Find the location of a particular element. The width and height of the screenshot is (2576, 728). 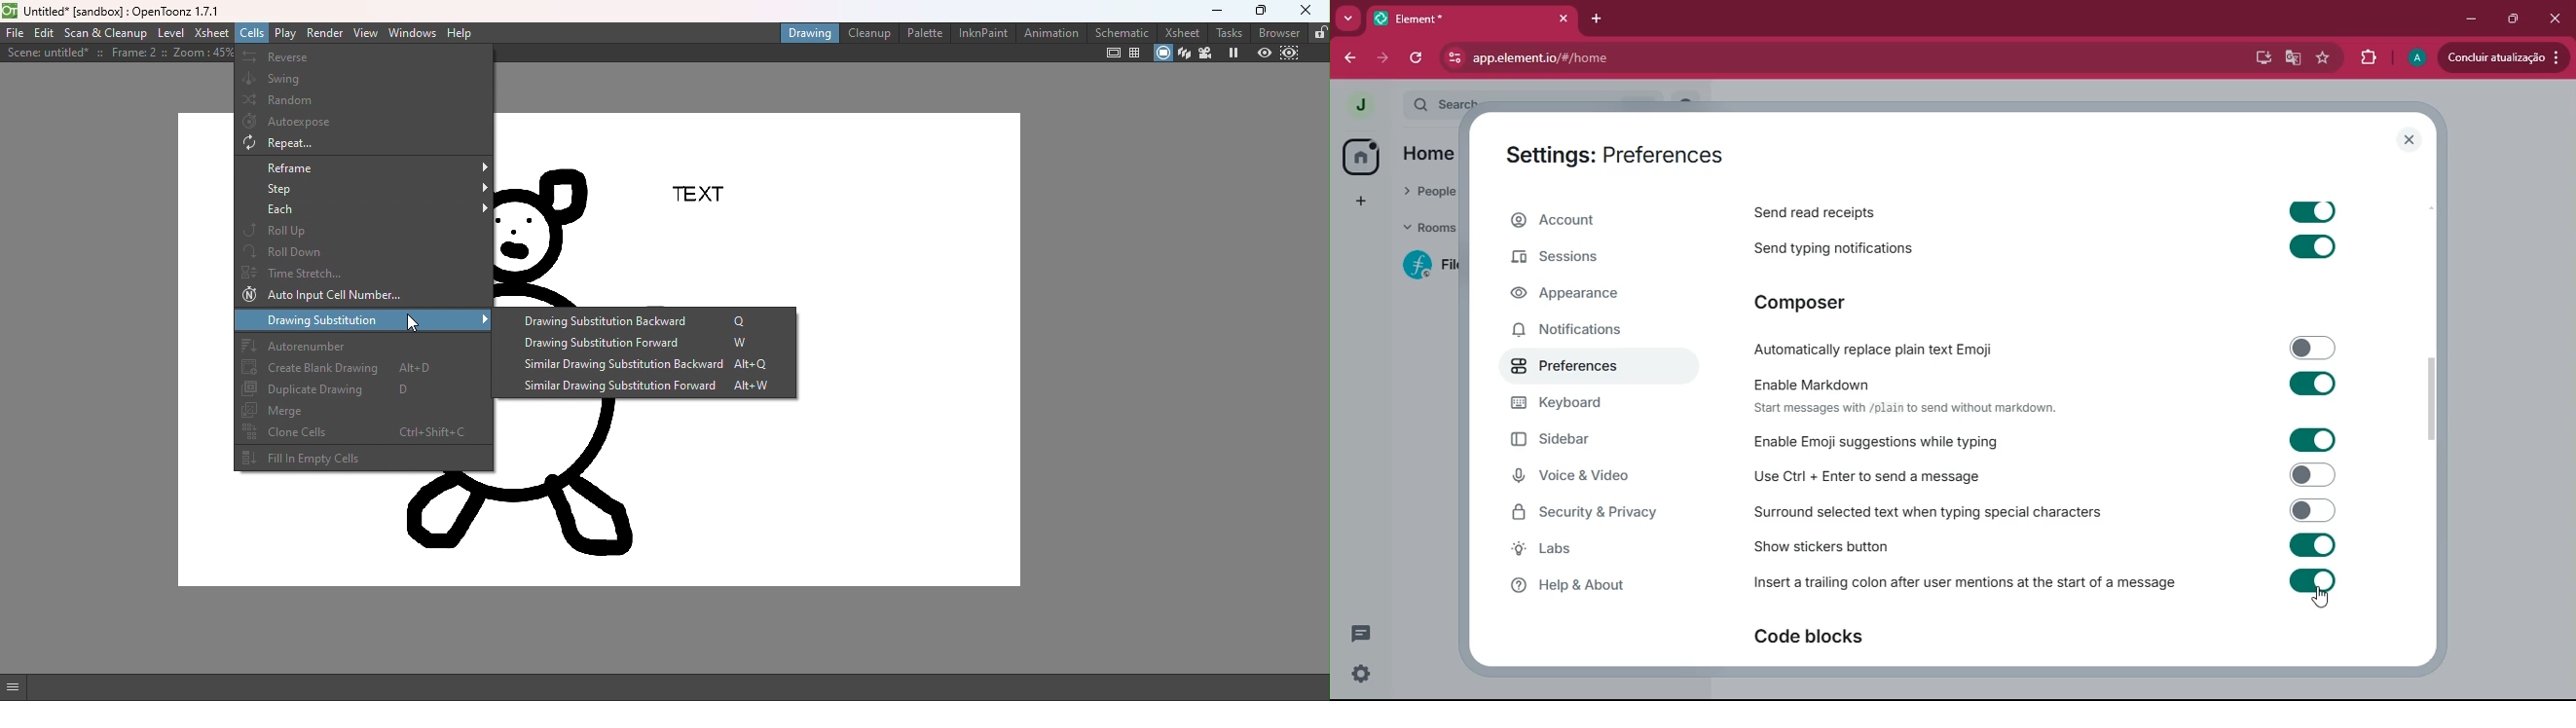

scroll bar is located at coordinates (2431, 393).